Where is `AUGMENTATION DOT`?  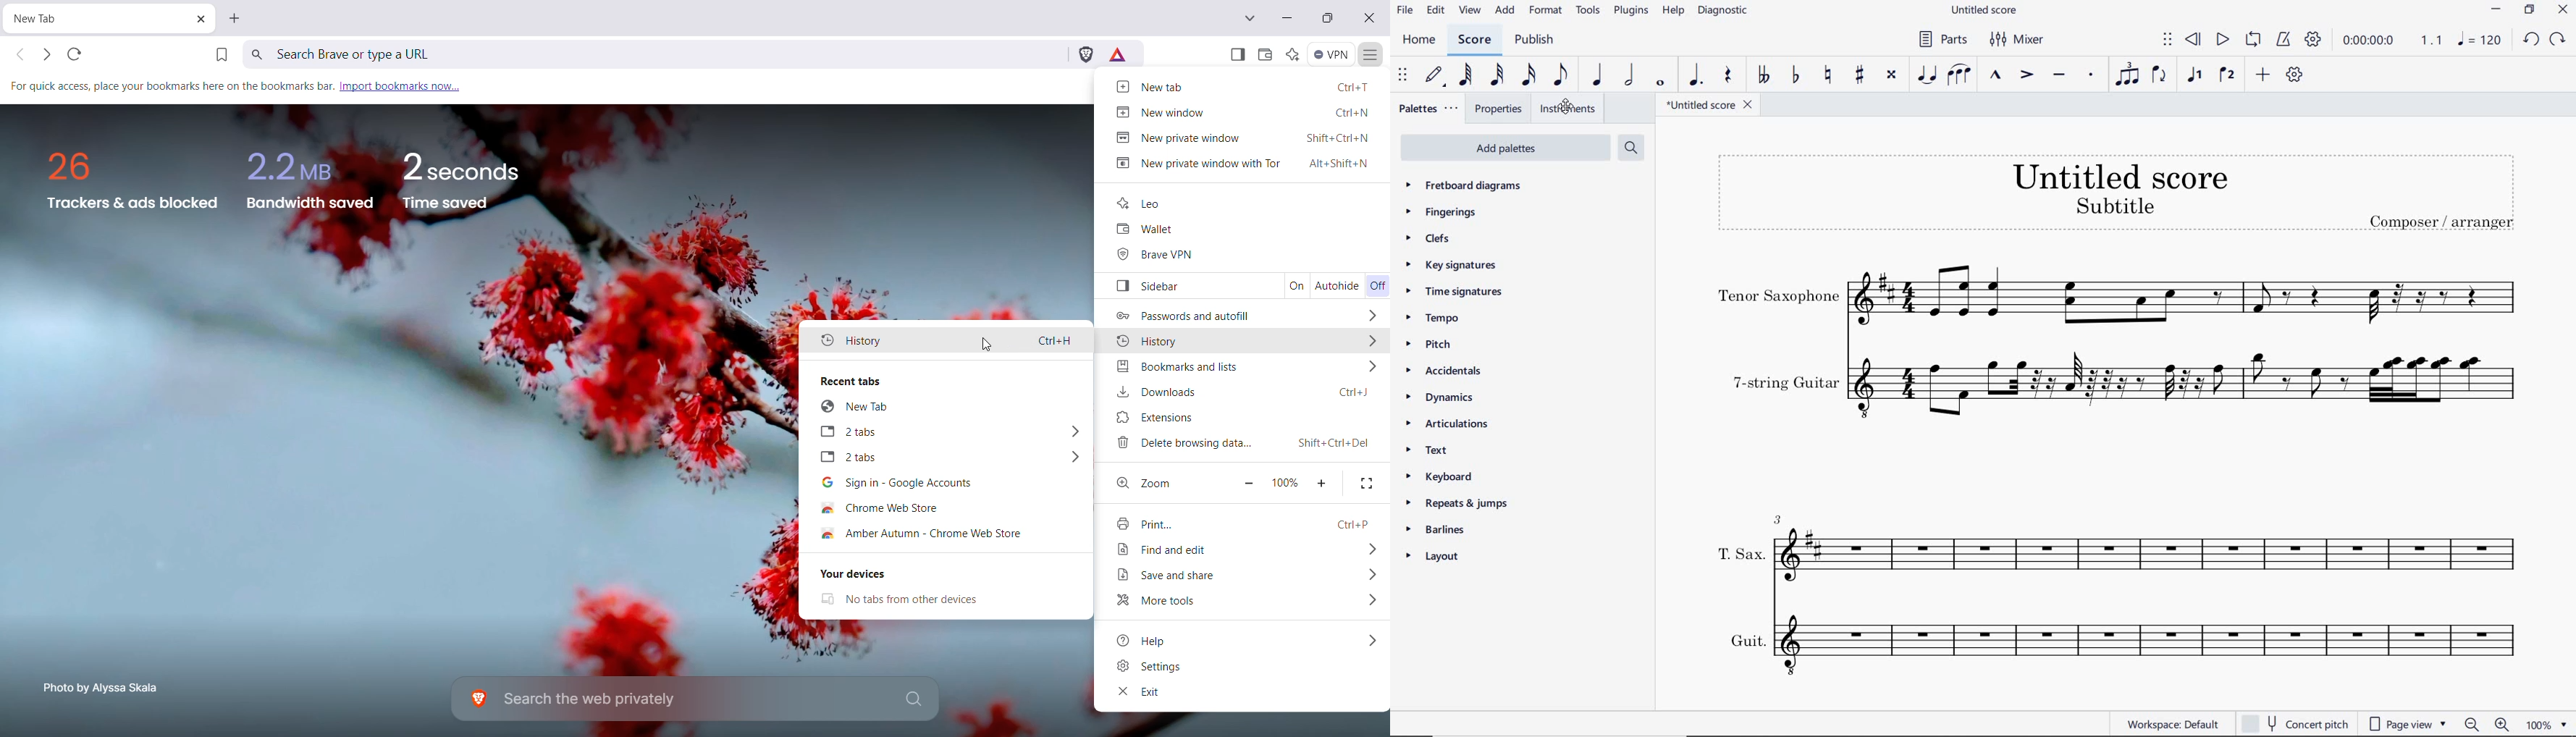 AUGMENTATION DOT is located at coordinates (1696, 76).